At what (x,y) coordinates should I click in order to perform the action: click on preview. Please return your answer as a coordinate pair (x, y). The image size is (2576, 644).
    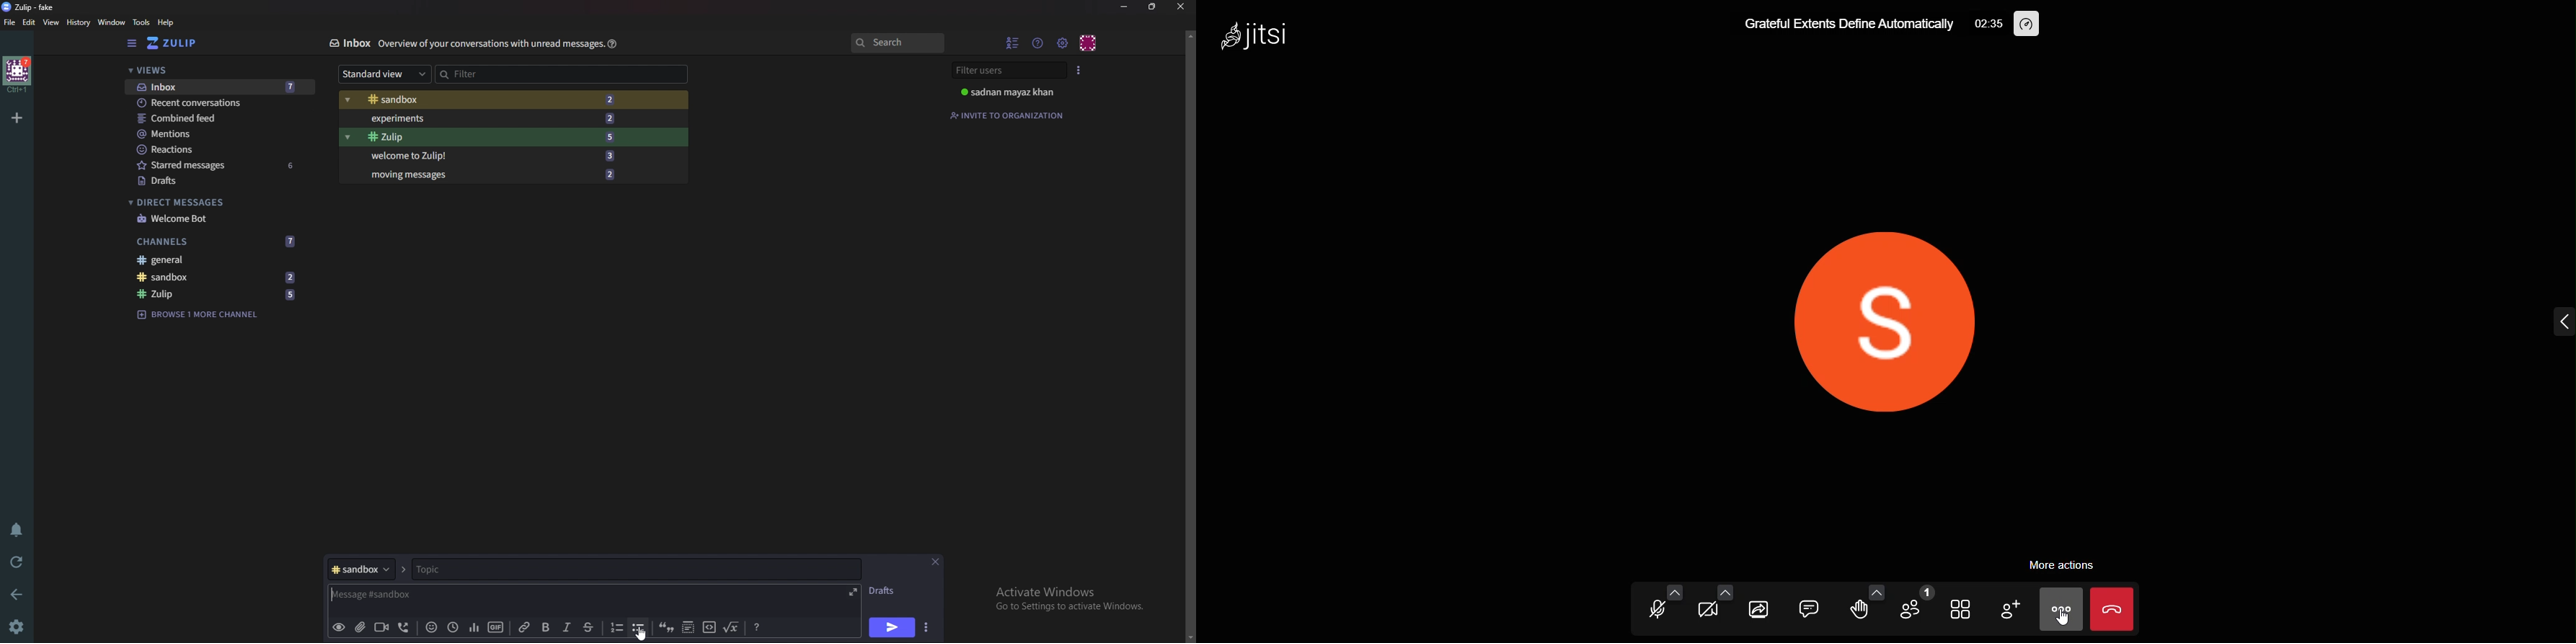
    Looking at the image, I should click on (338, 628).